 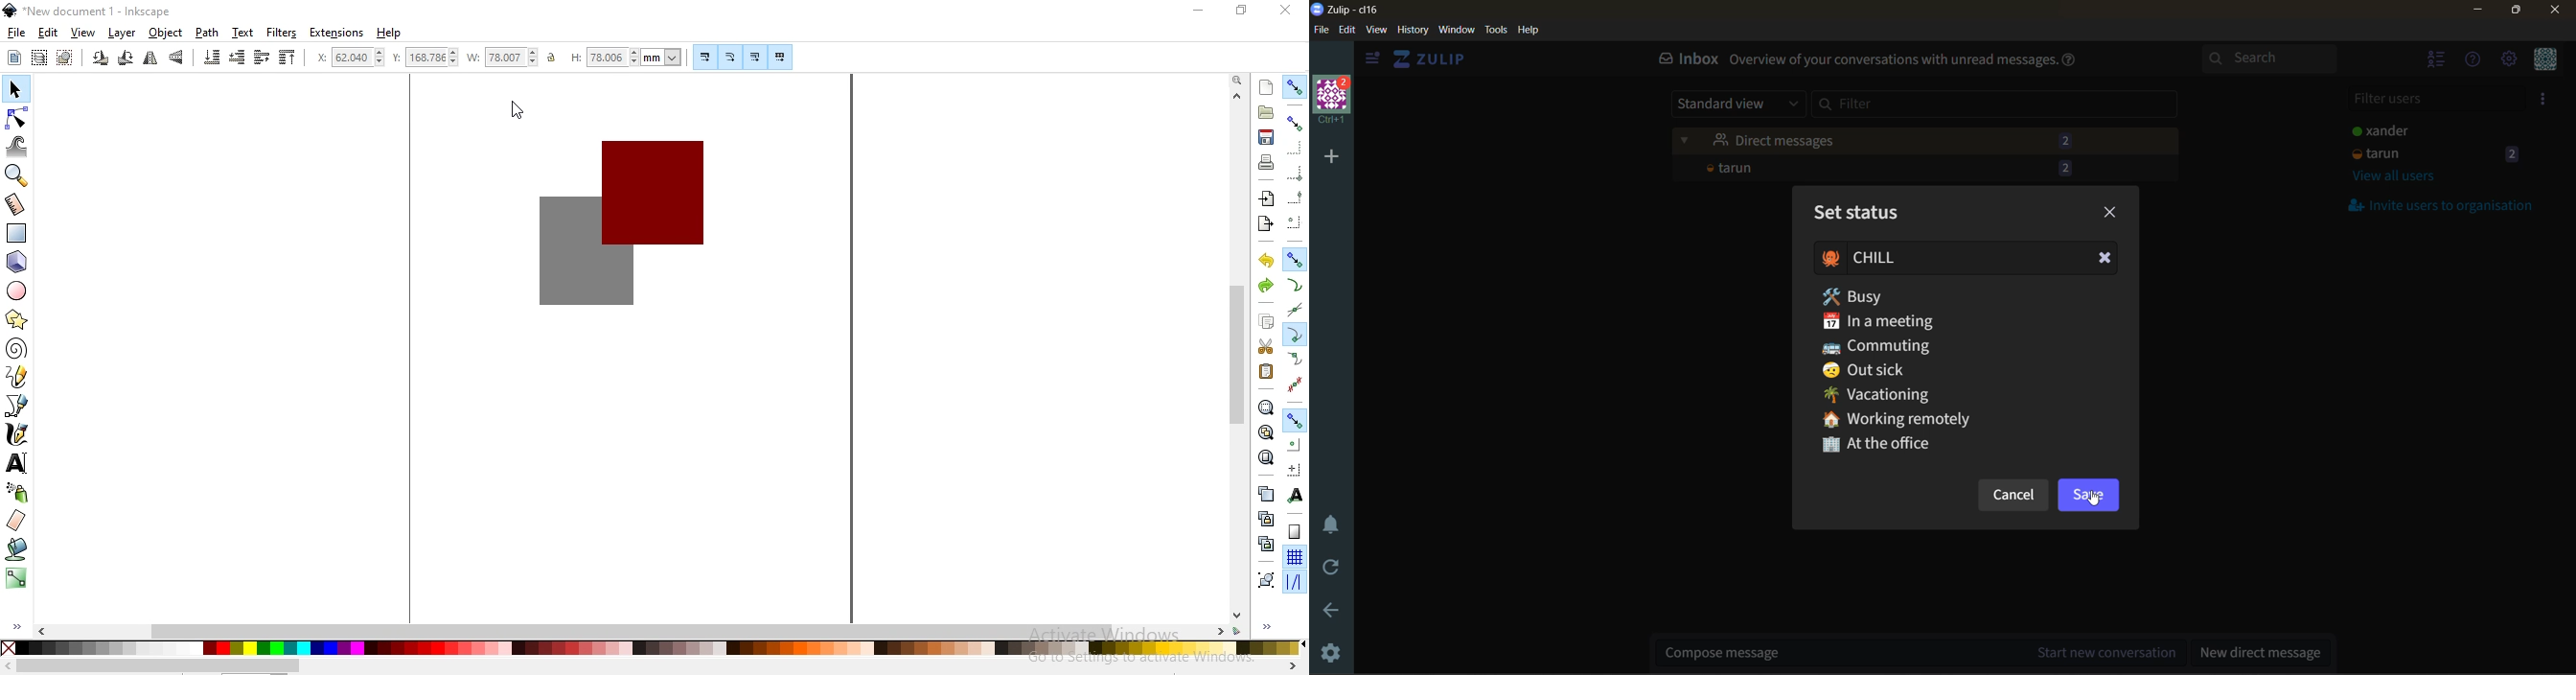 I want to click on snap bounding boxes, so click(x=1297, y=123).